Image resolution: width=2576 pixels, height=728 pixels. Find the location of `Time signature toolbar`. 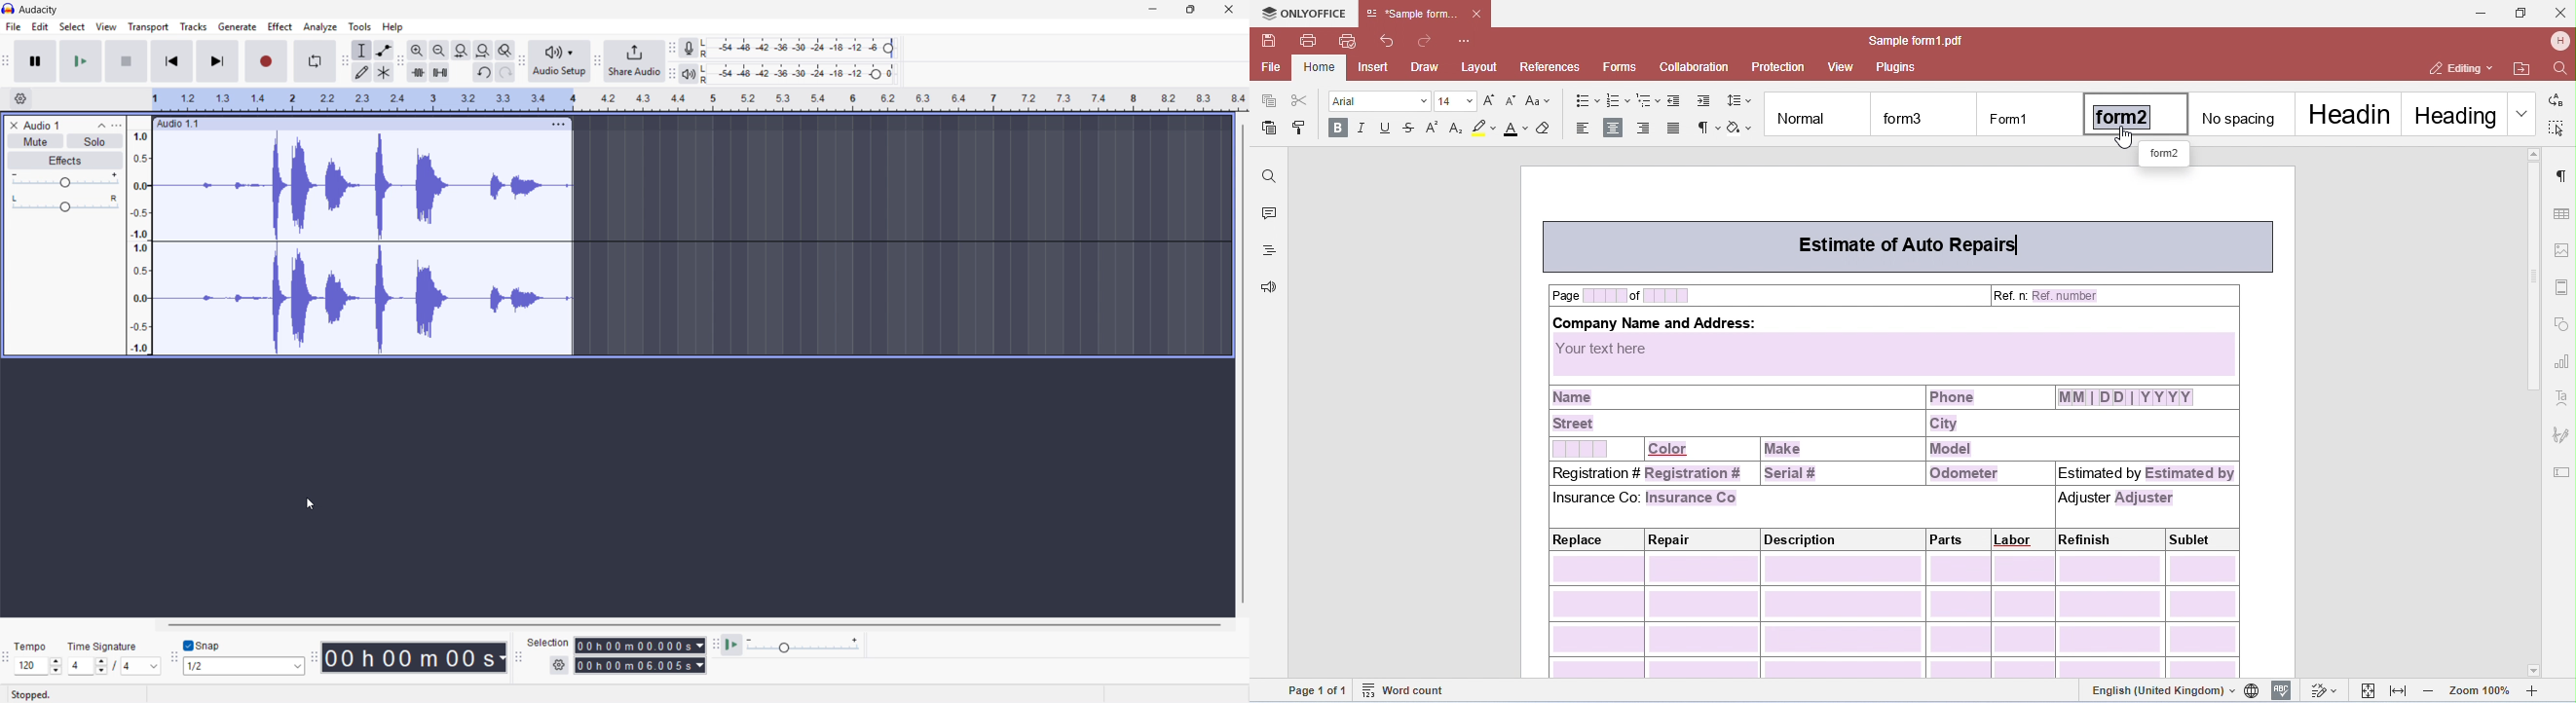

Time signature toolbar is located at coordinates (7, 659).